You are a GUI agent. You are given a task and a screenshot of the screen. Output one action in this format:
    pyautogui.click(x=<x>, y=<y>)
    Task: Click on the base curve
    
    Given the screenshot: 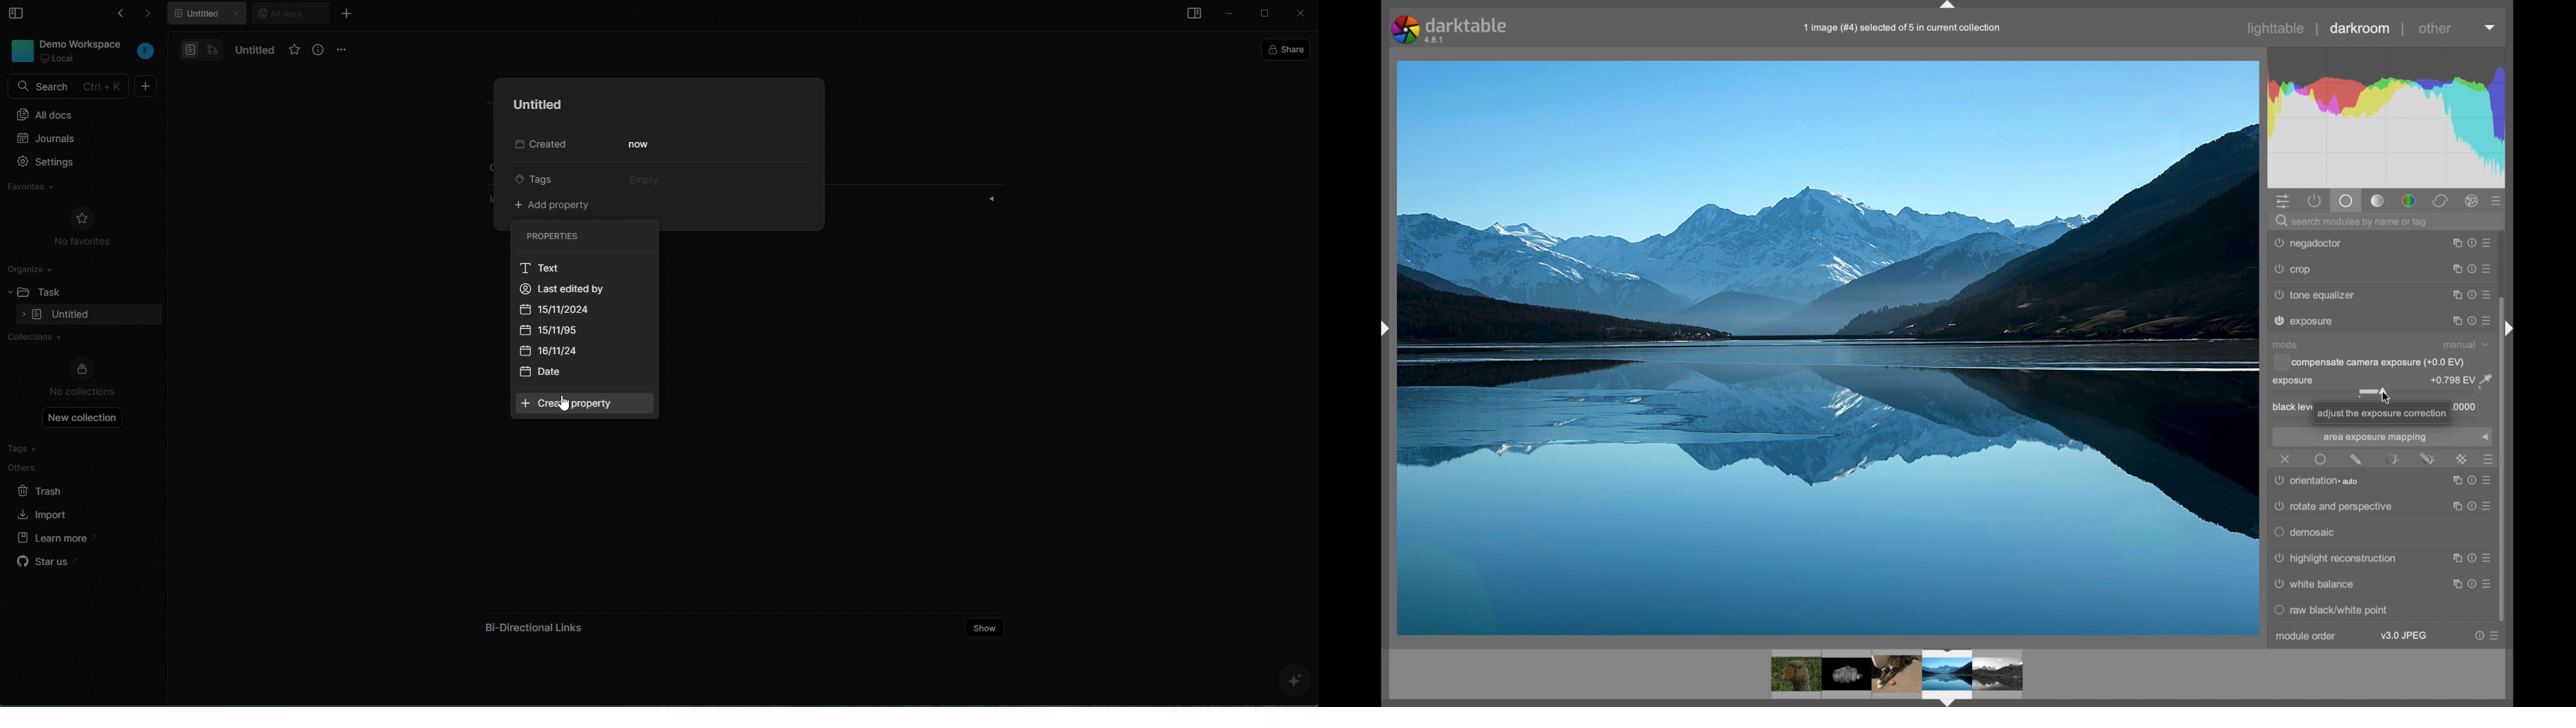 What is the action you would take?
    pyautogui.click(x=2320, y=295)
    